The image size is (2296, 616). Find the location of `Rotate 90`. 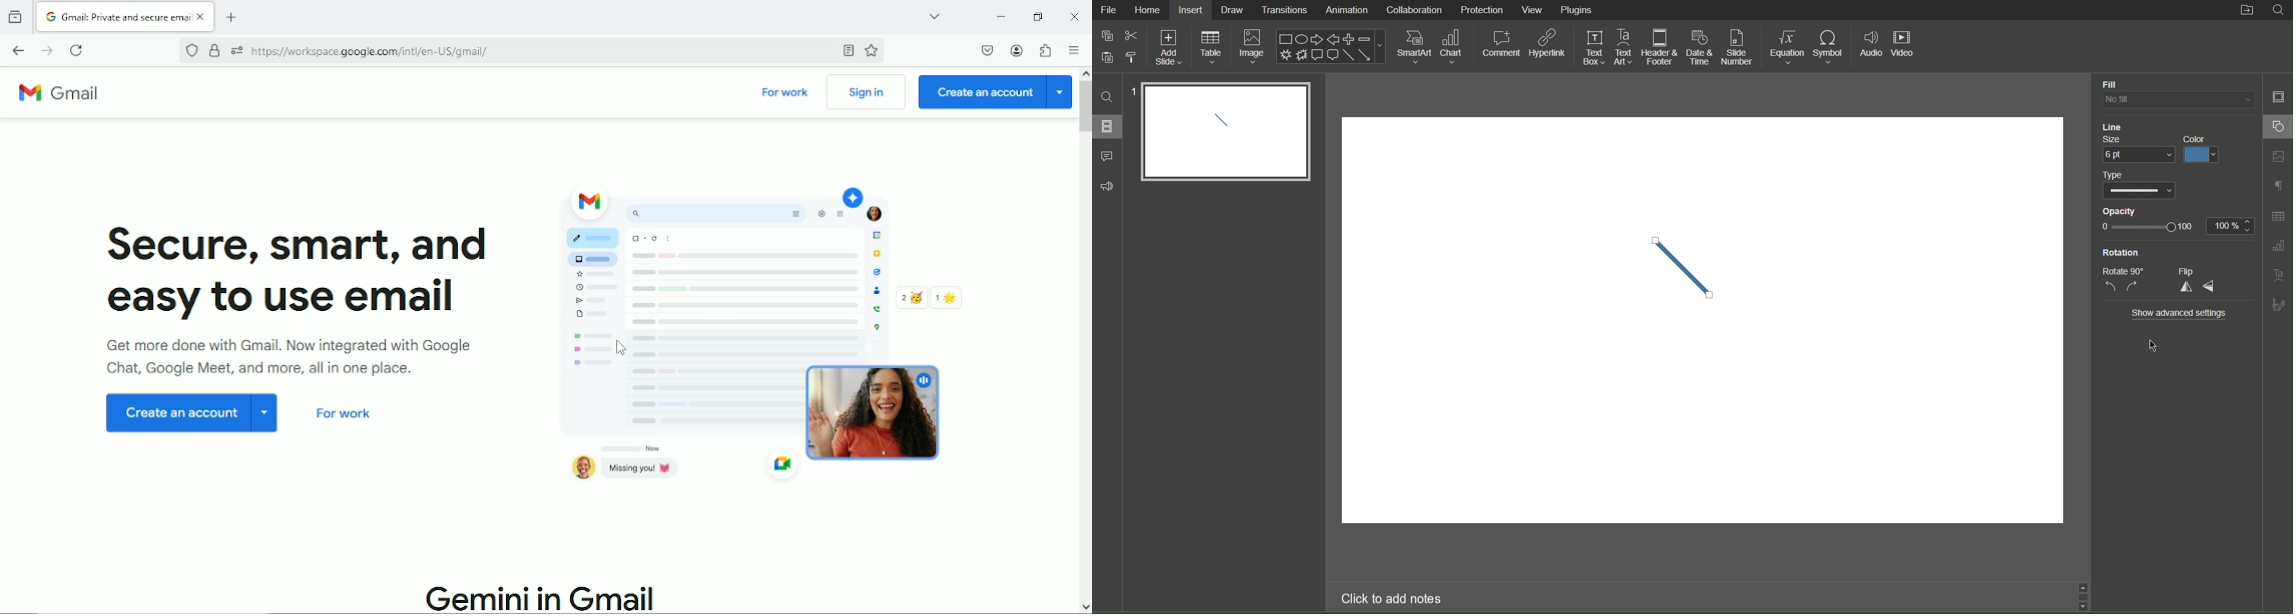

Rotate 90 is located at coordinates (2125, 271).